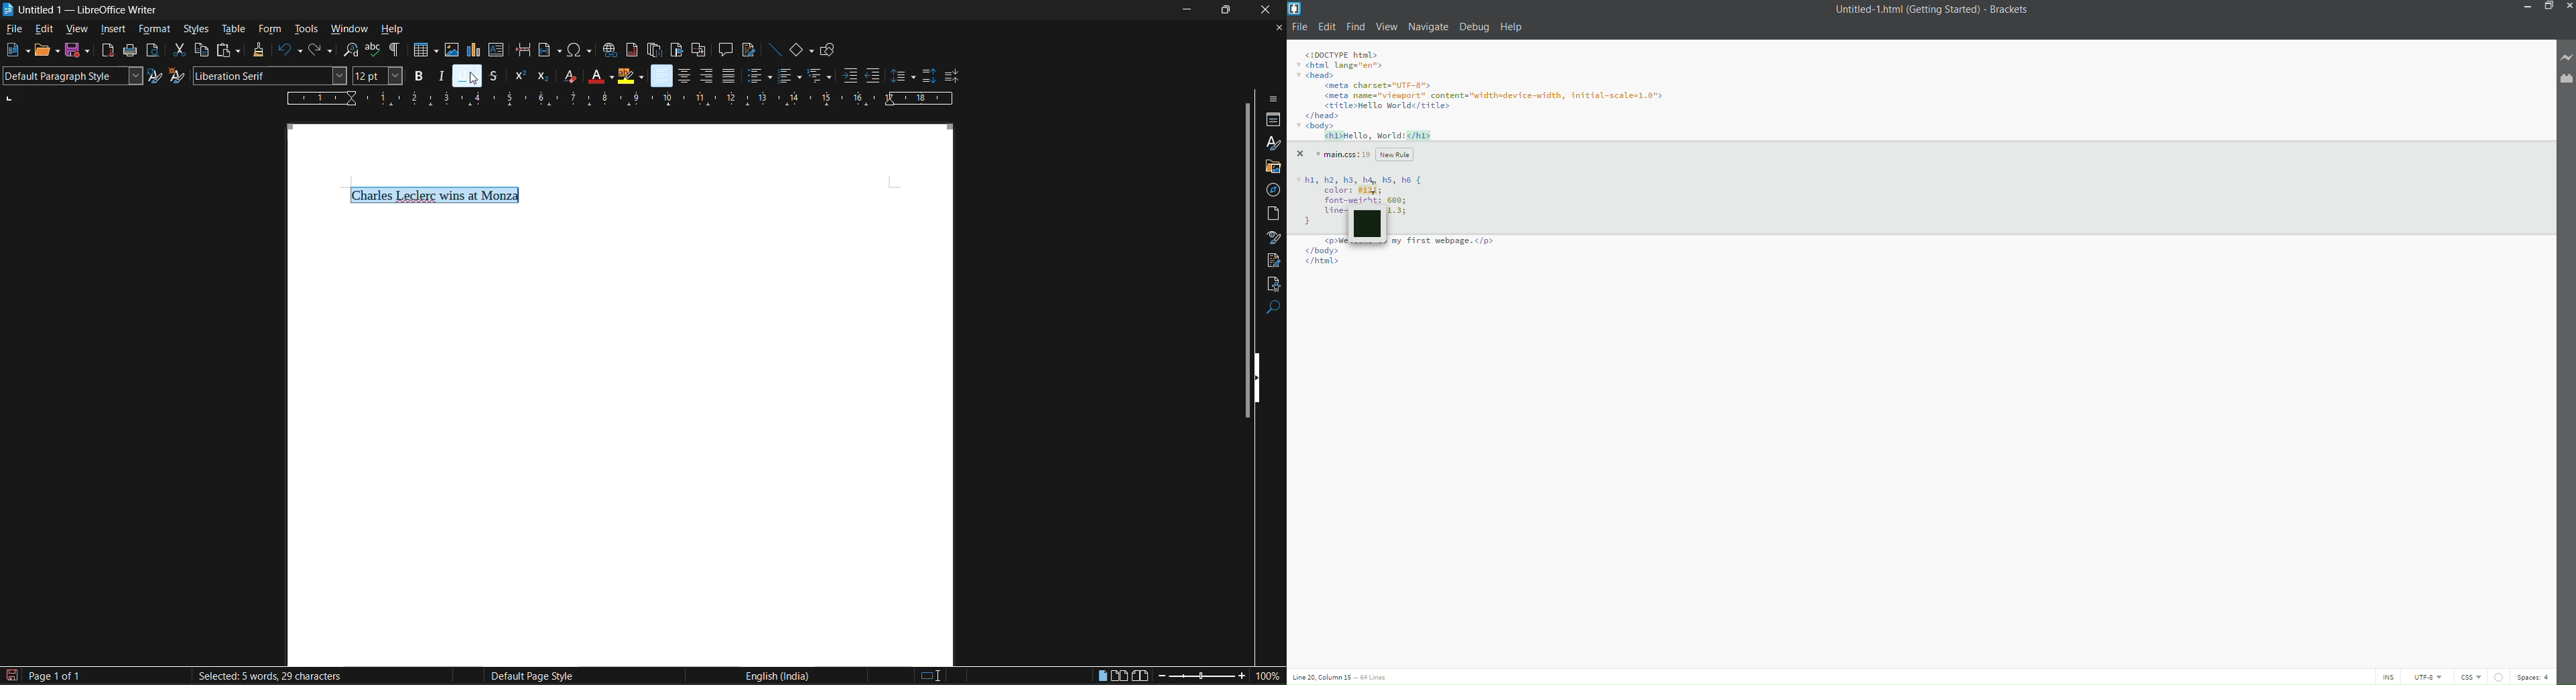 This screenshot has height=700, width=2576. What do you see at coordinates (2422, 677) in the screenshot?
I see `utf-8` at bounding box center [2422, 677].